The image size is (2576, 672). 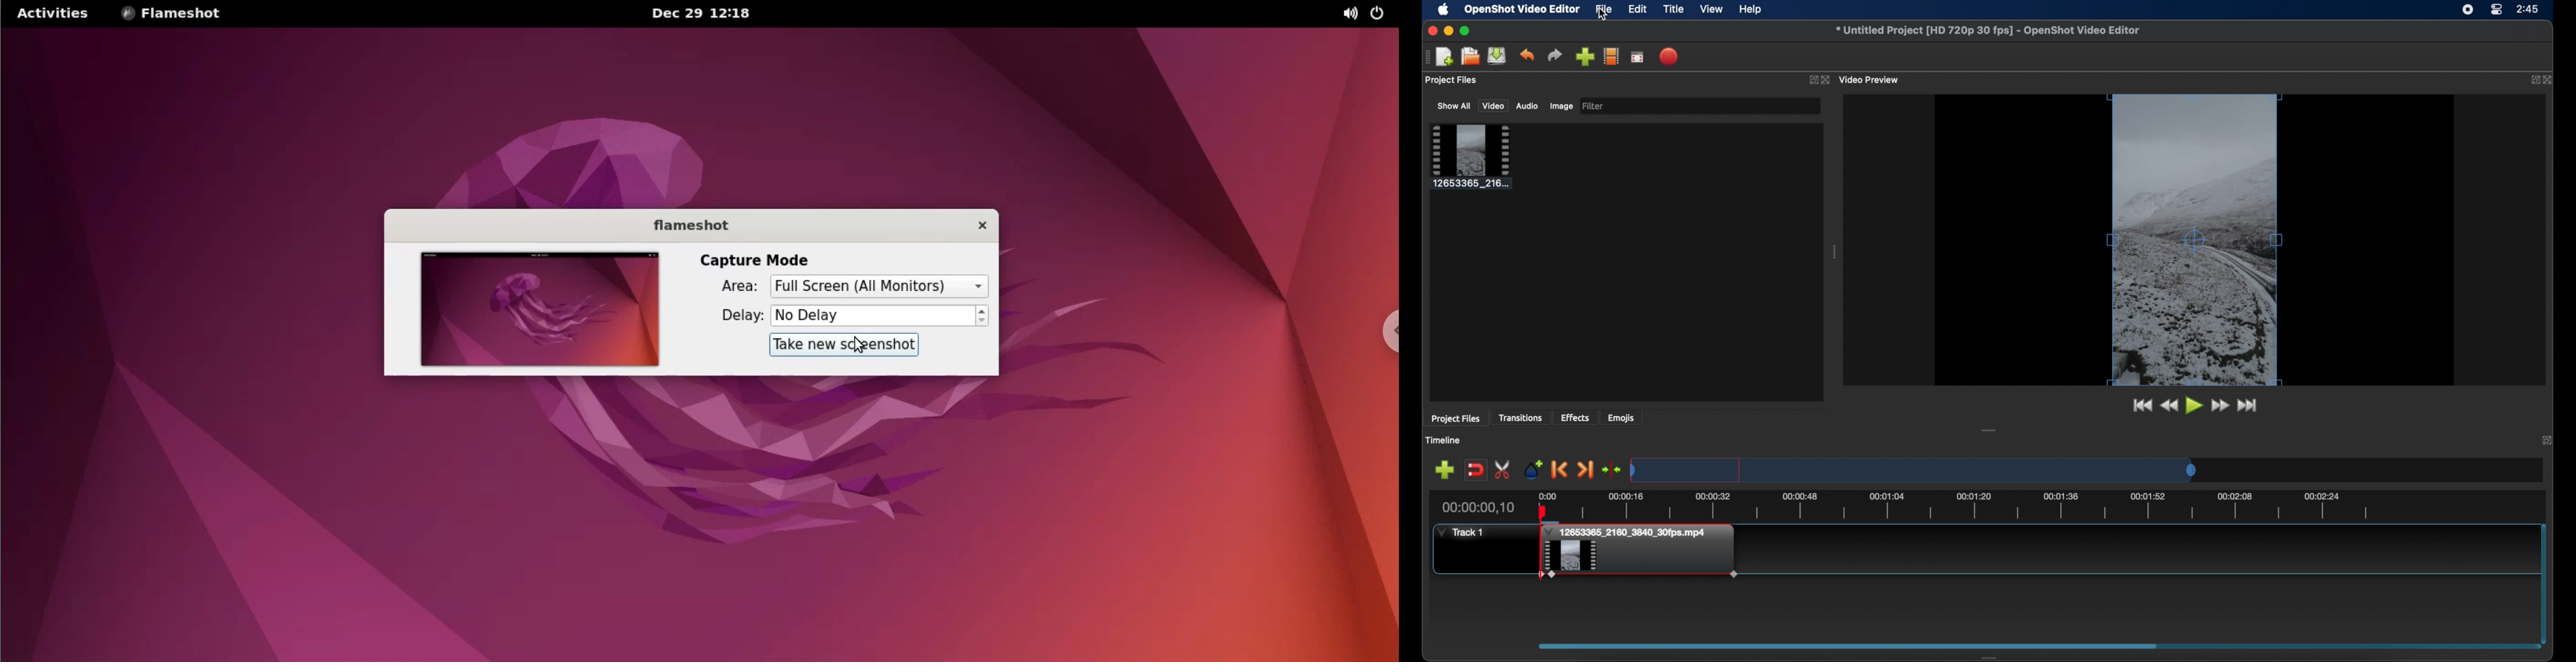 I want to click on next marker, so click(x=1586, y=470).